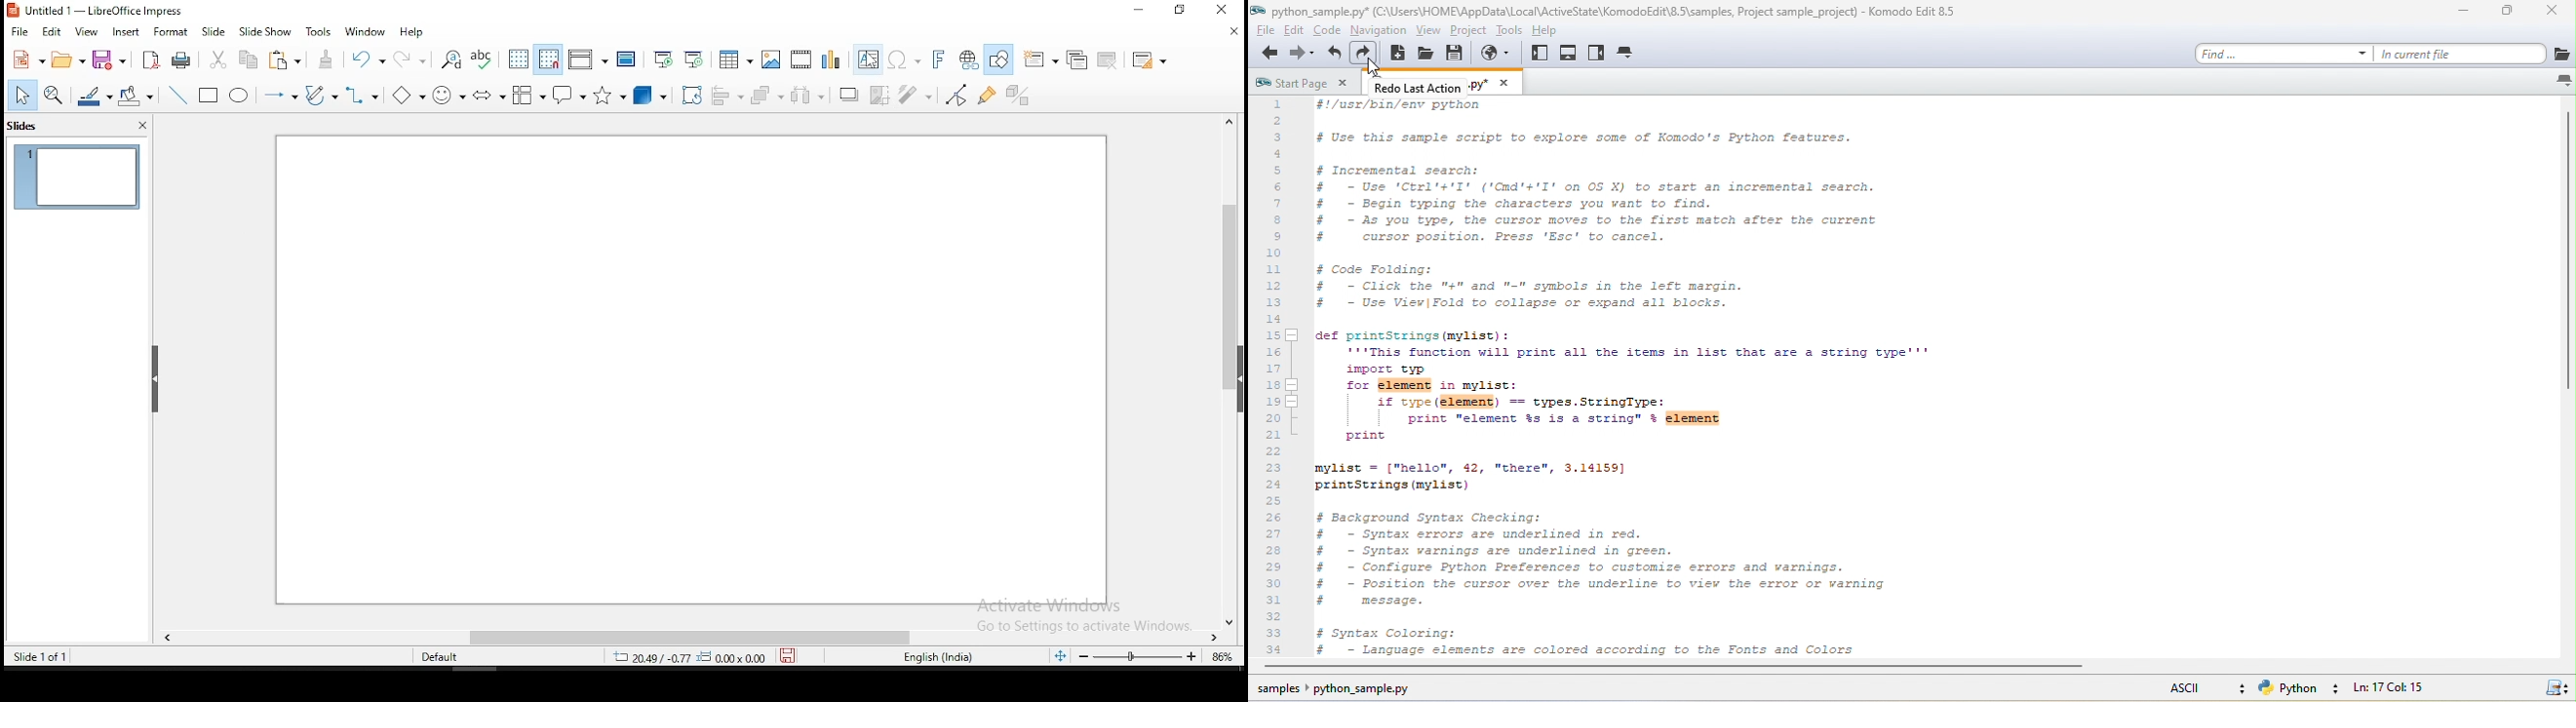 The image size is (2576, 728). Describe the element at coordinates (281, 95) in the screenshot. I see `lines and arrows` at that location.